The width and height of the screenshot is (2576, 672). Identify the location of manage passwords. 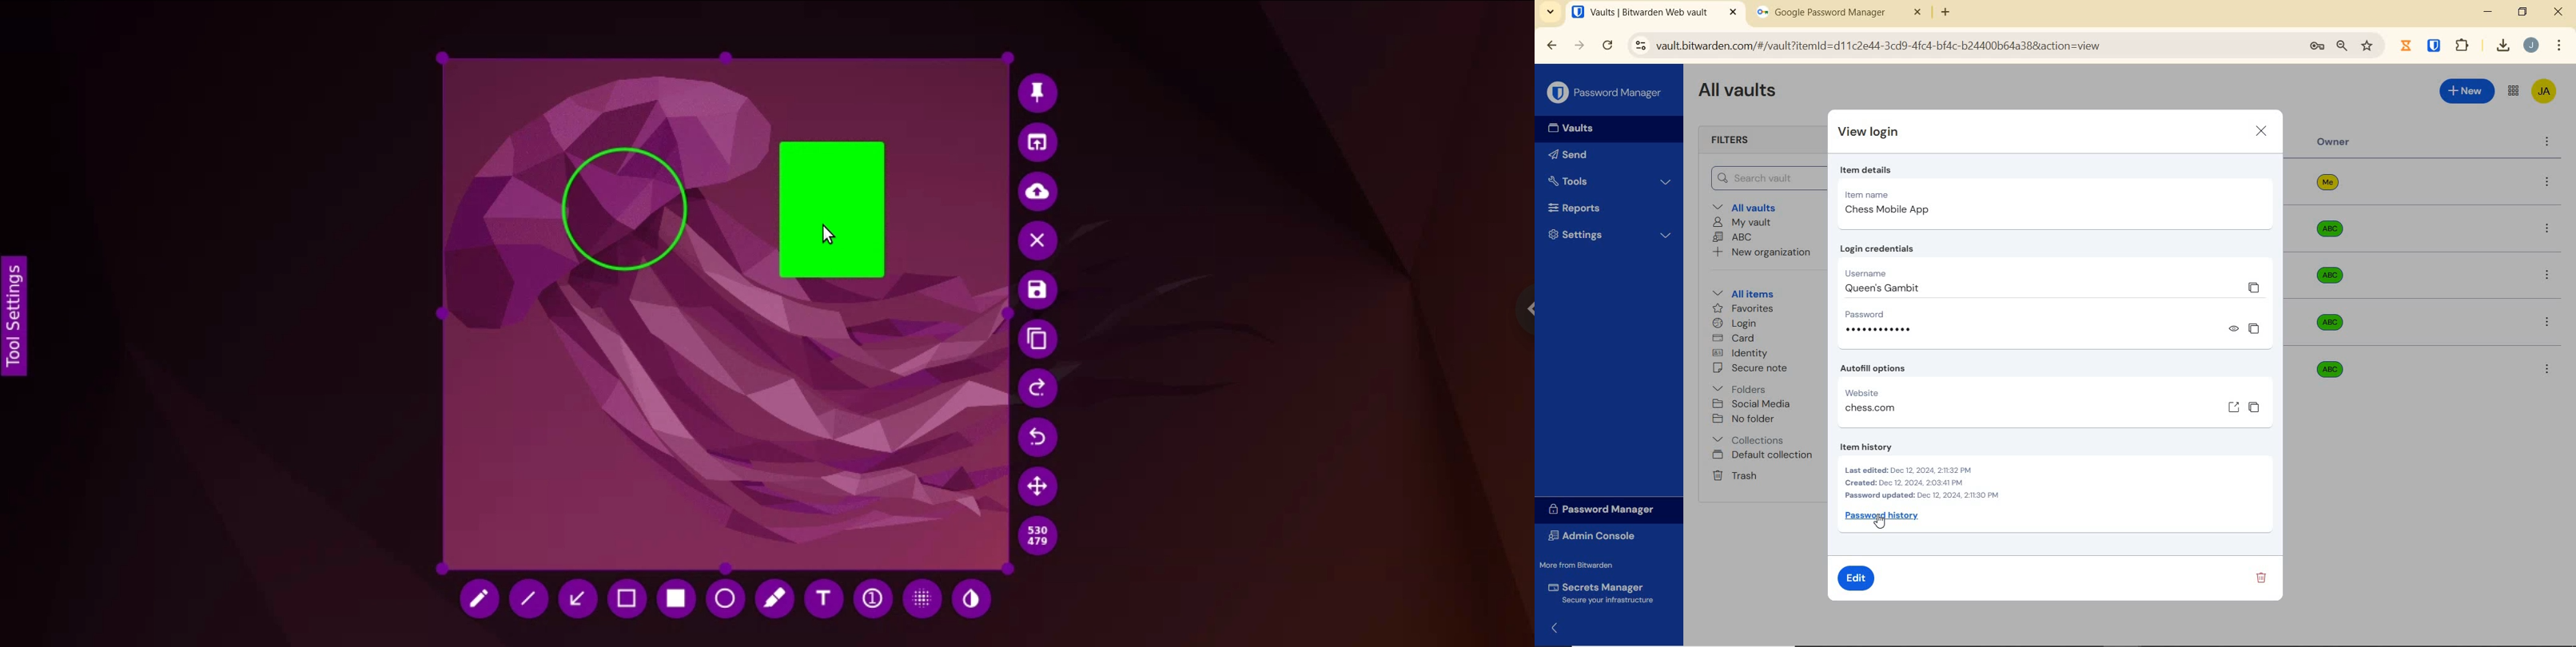
(2315, 48).